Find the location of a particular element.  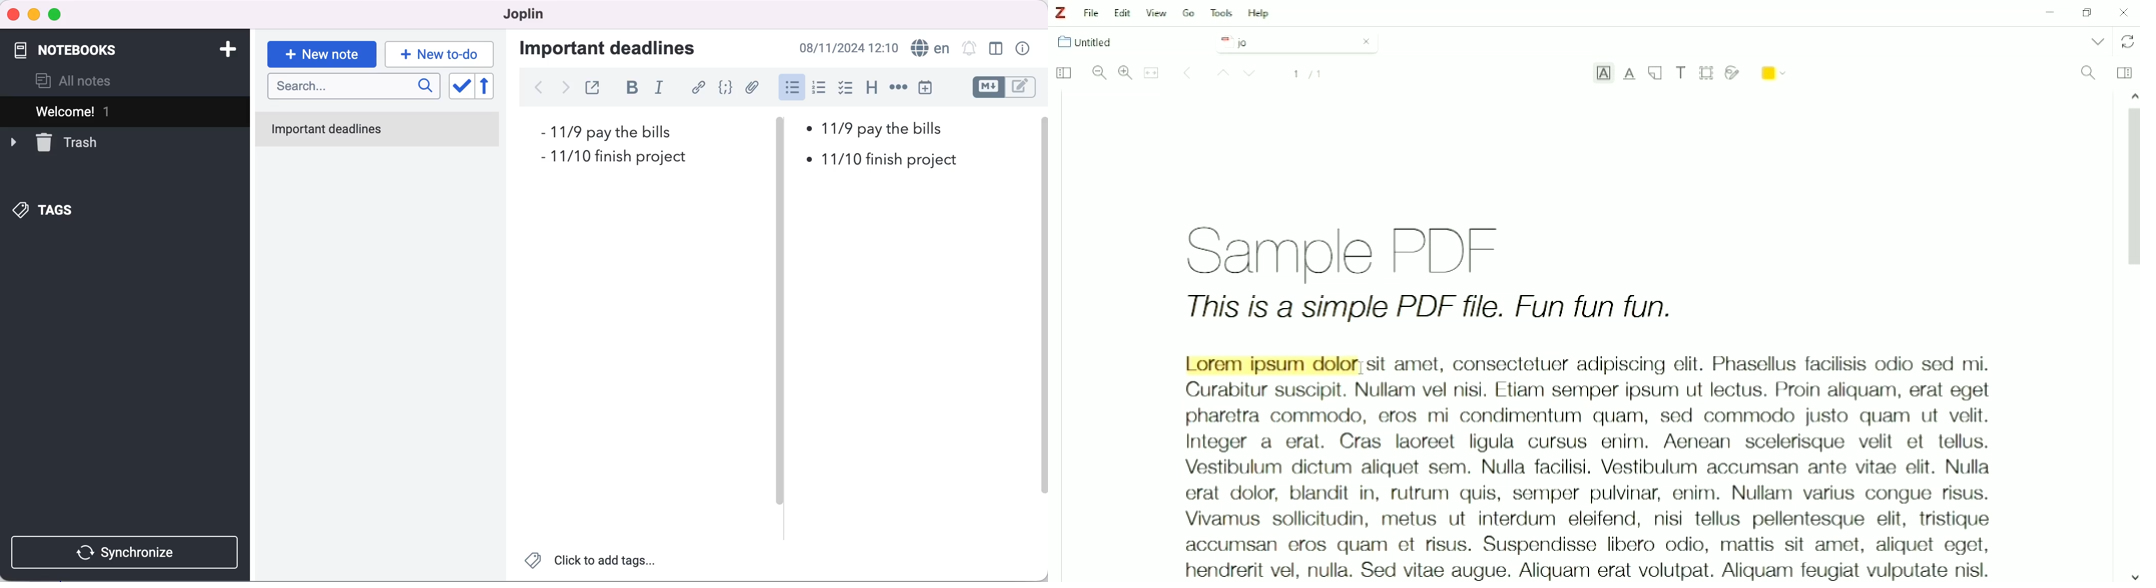

reverse sort order is located at coordinates (491, 89).